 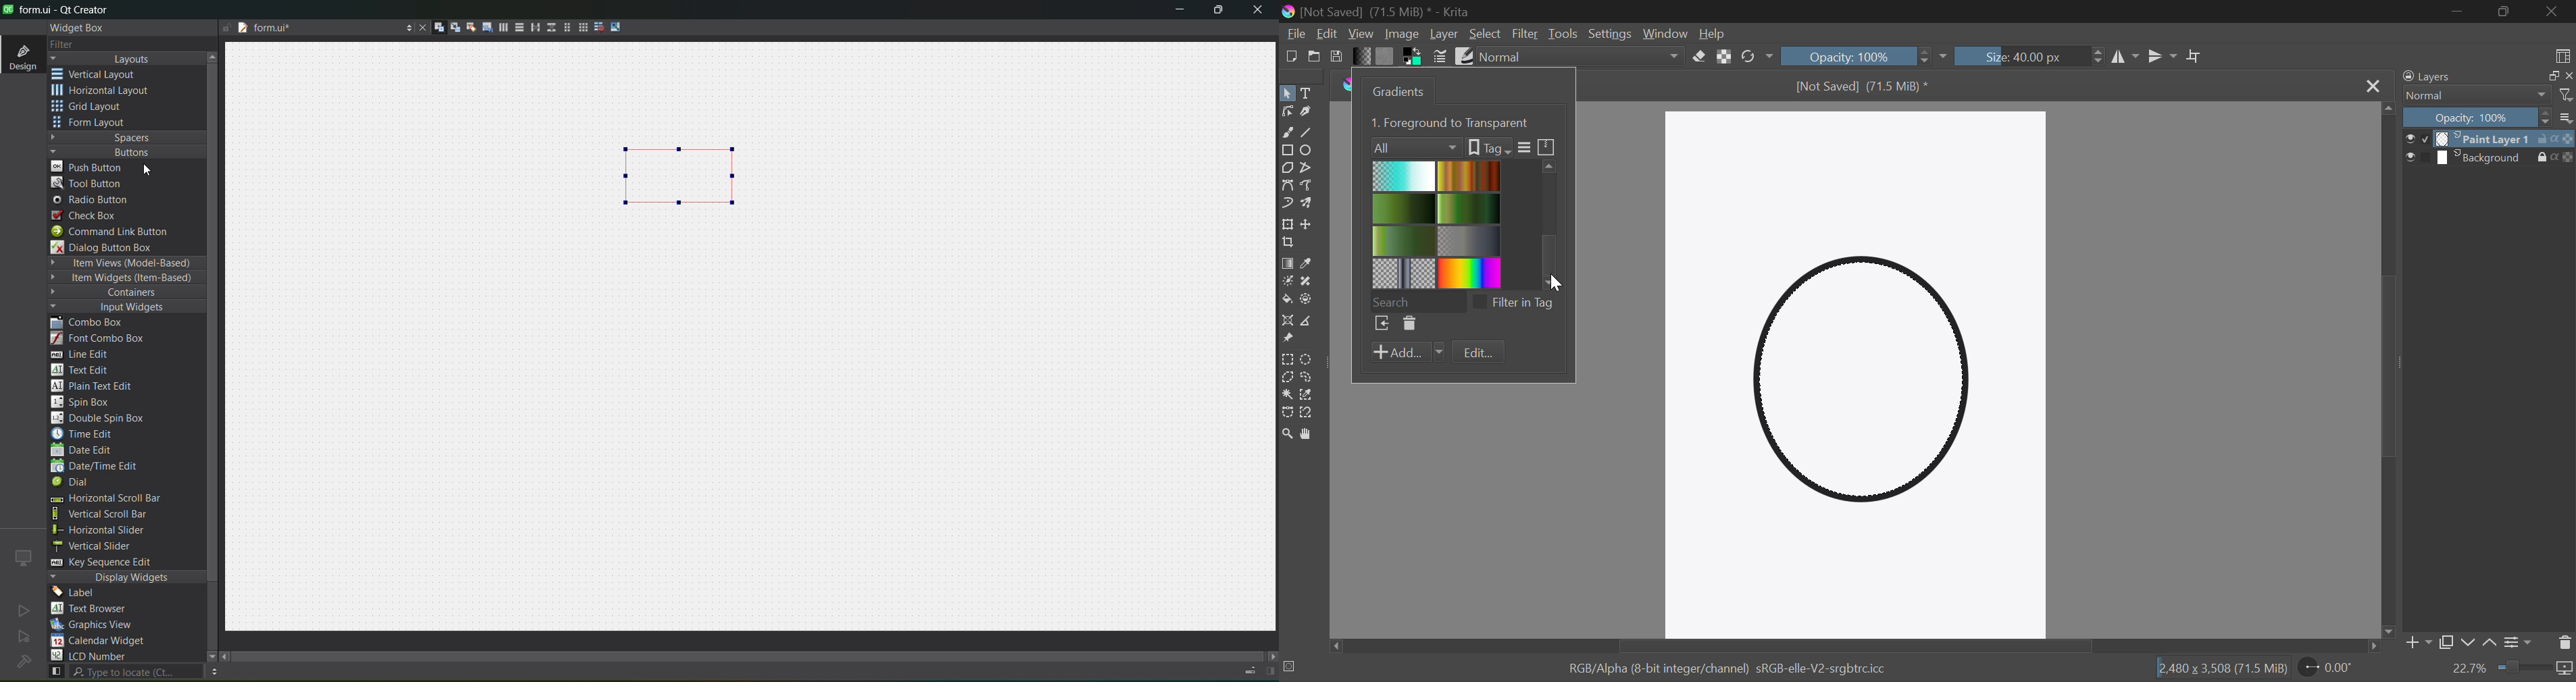 I want to click on dialog box, so click(x=111, y=247).